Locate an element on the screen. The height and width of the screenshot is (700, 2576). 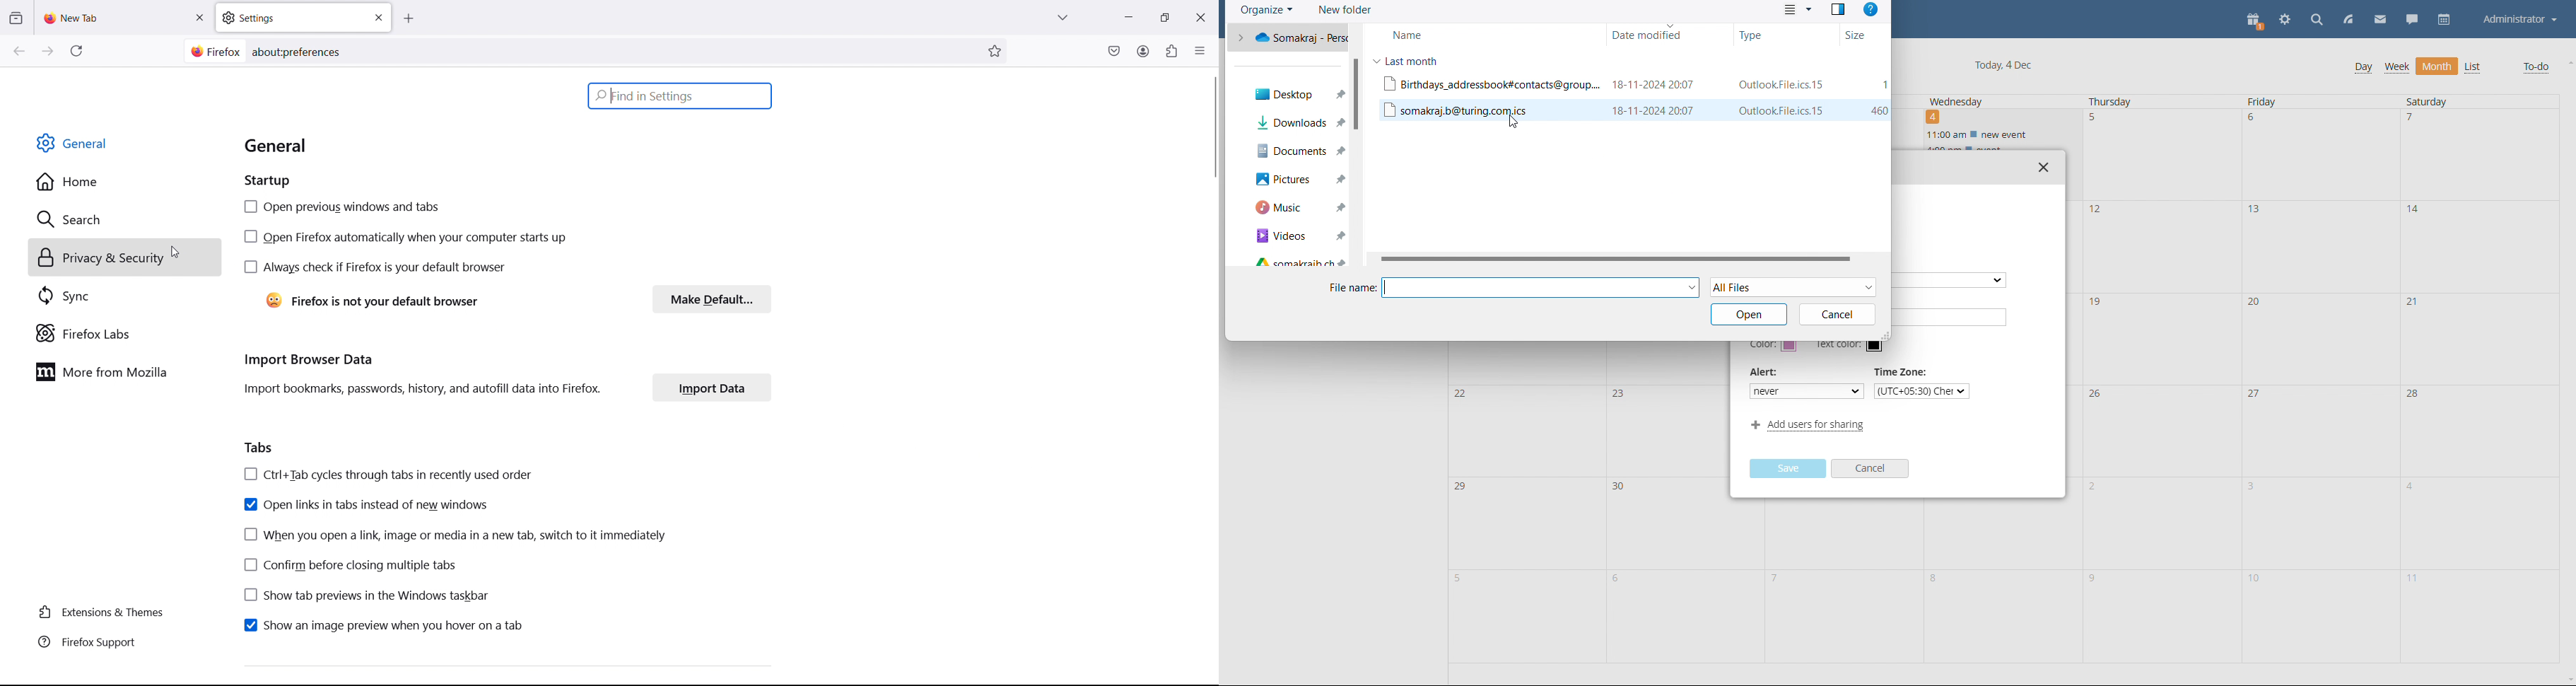
make default is located at coordinates (710, 300).